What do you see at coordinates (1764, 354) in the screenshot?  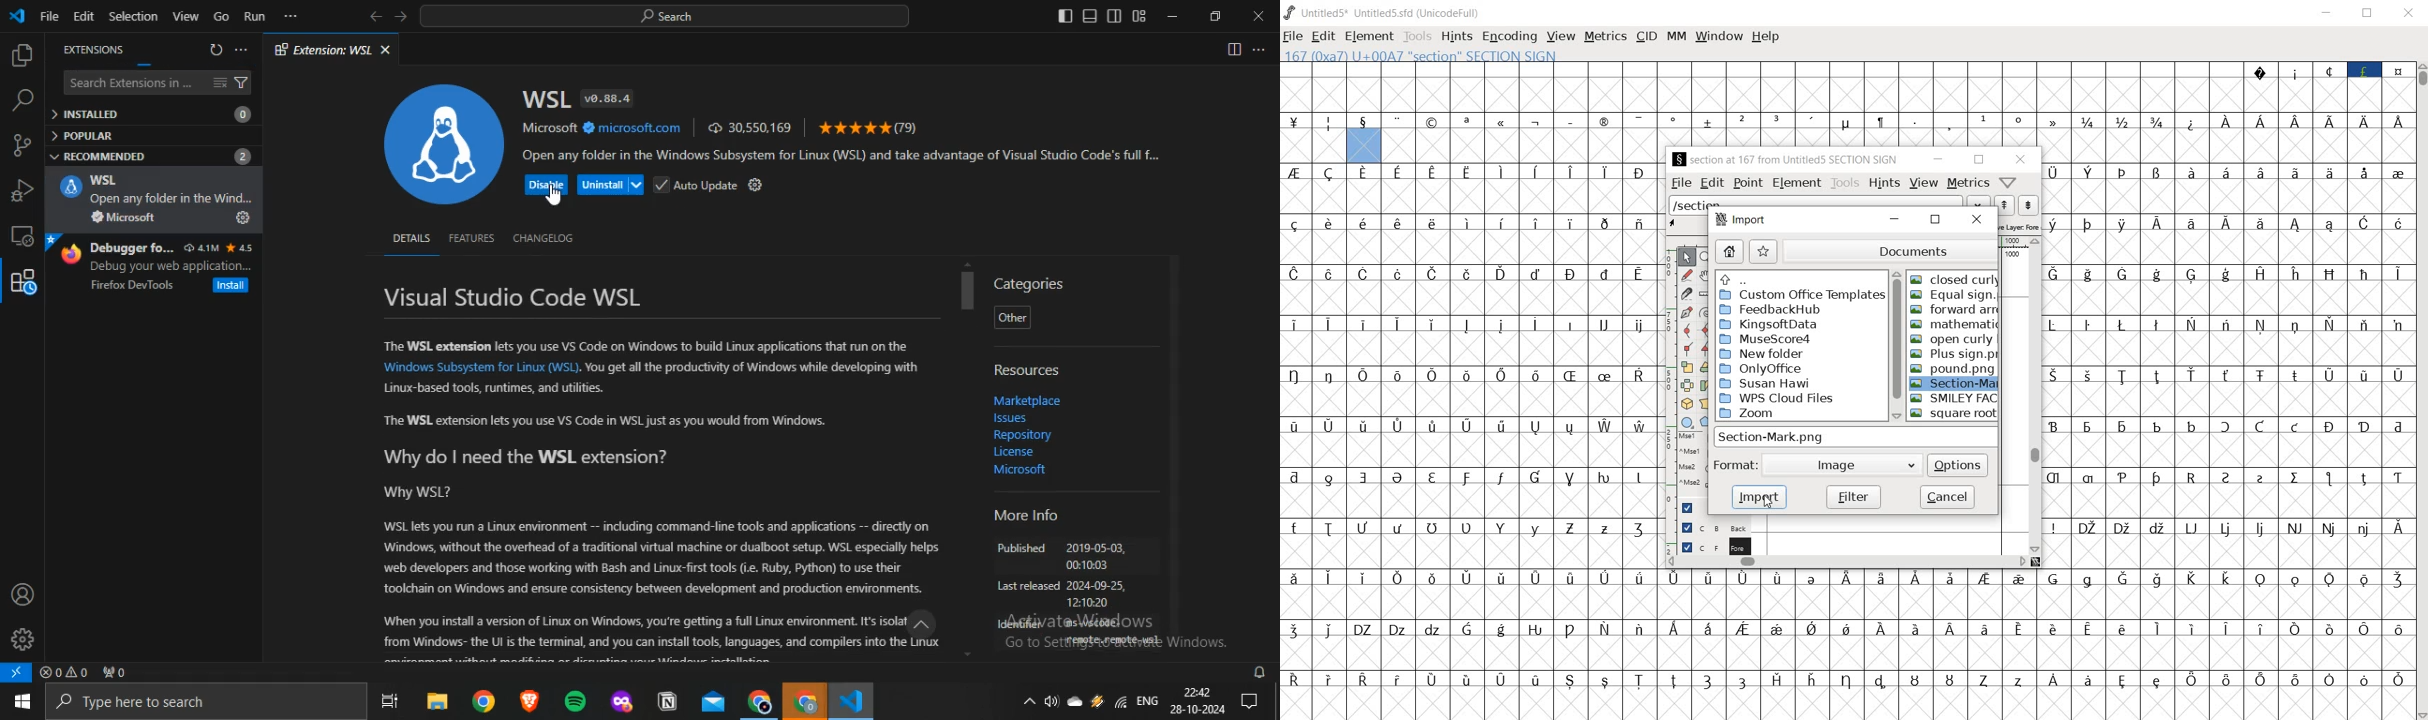 I see `New folder` at bounding box center [1764, 354].